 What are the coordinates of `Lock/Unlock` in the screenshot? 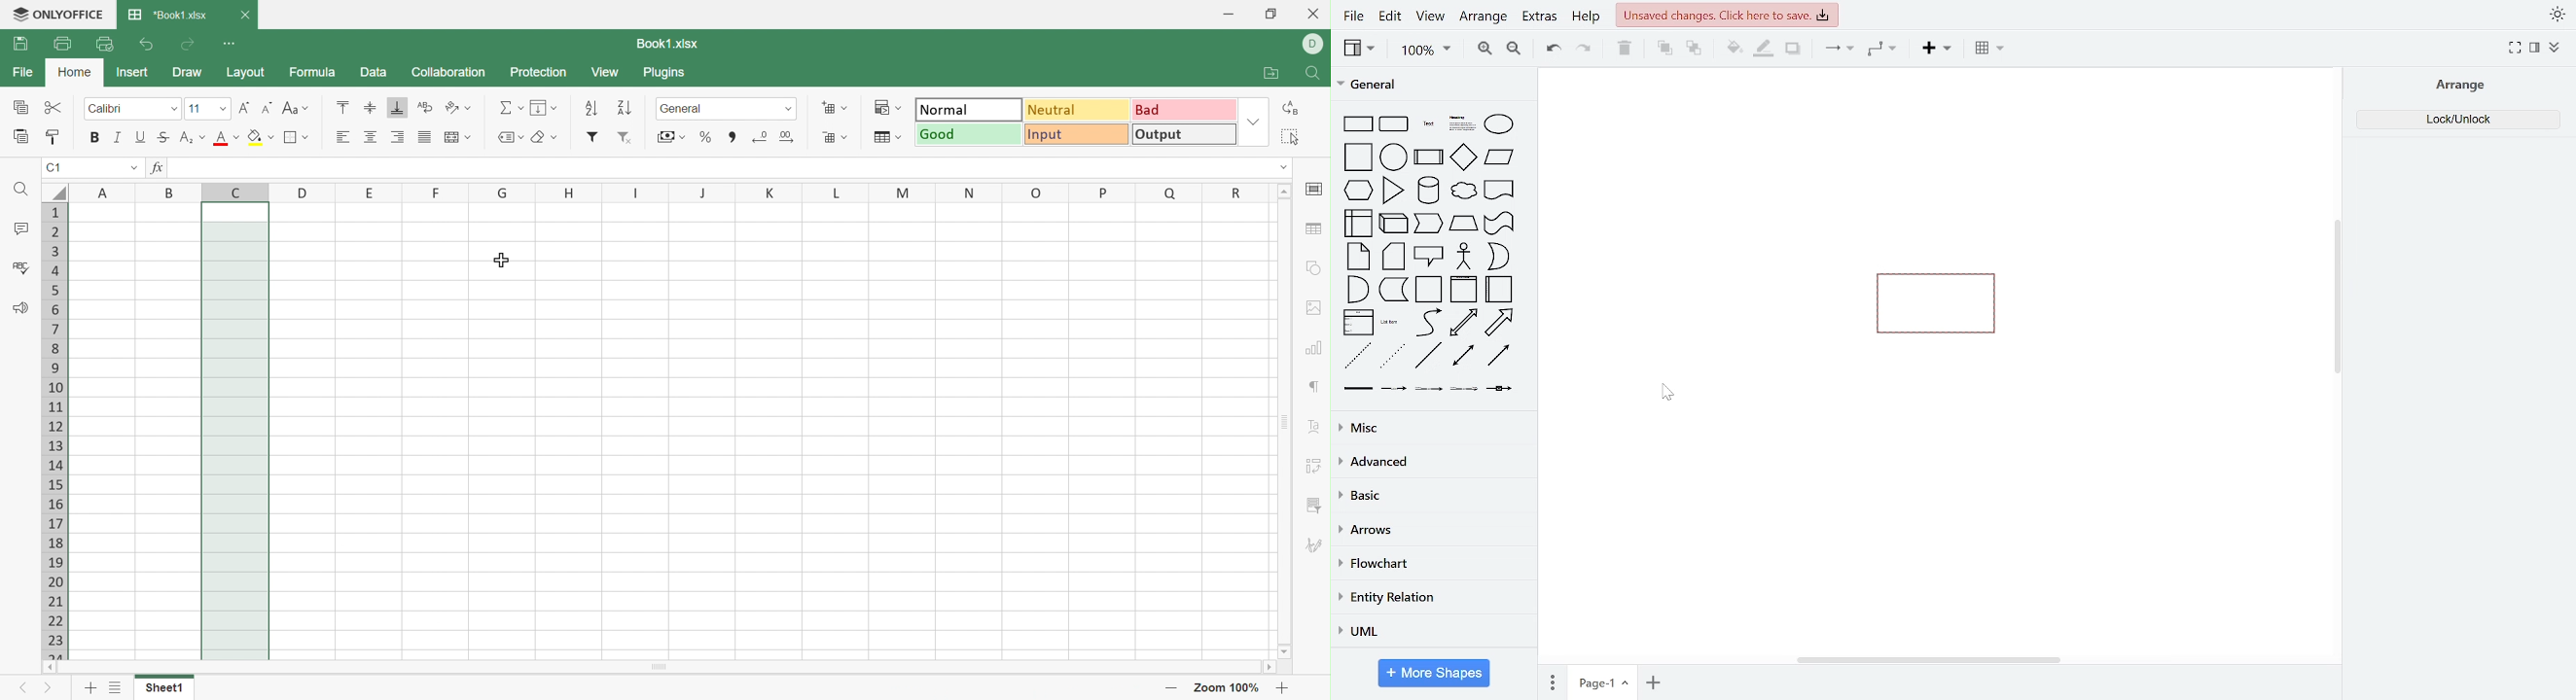 It's located at (2453, 119).